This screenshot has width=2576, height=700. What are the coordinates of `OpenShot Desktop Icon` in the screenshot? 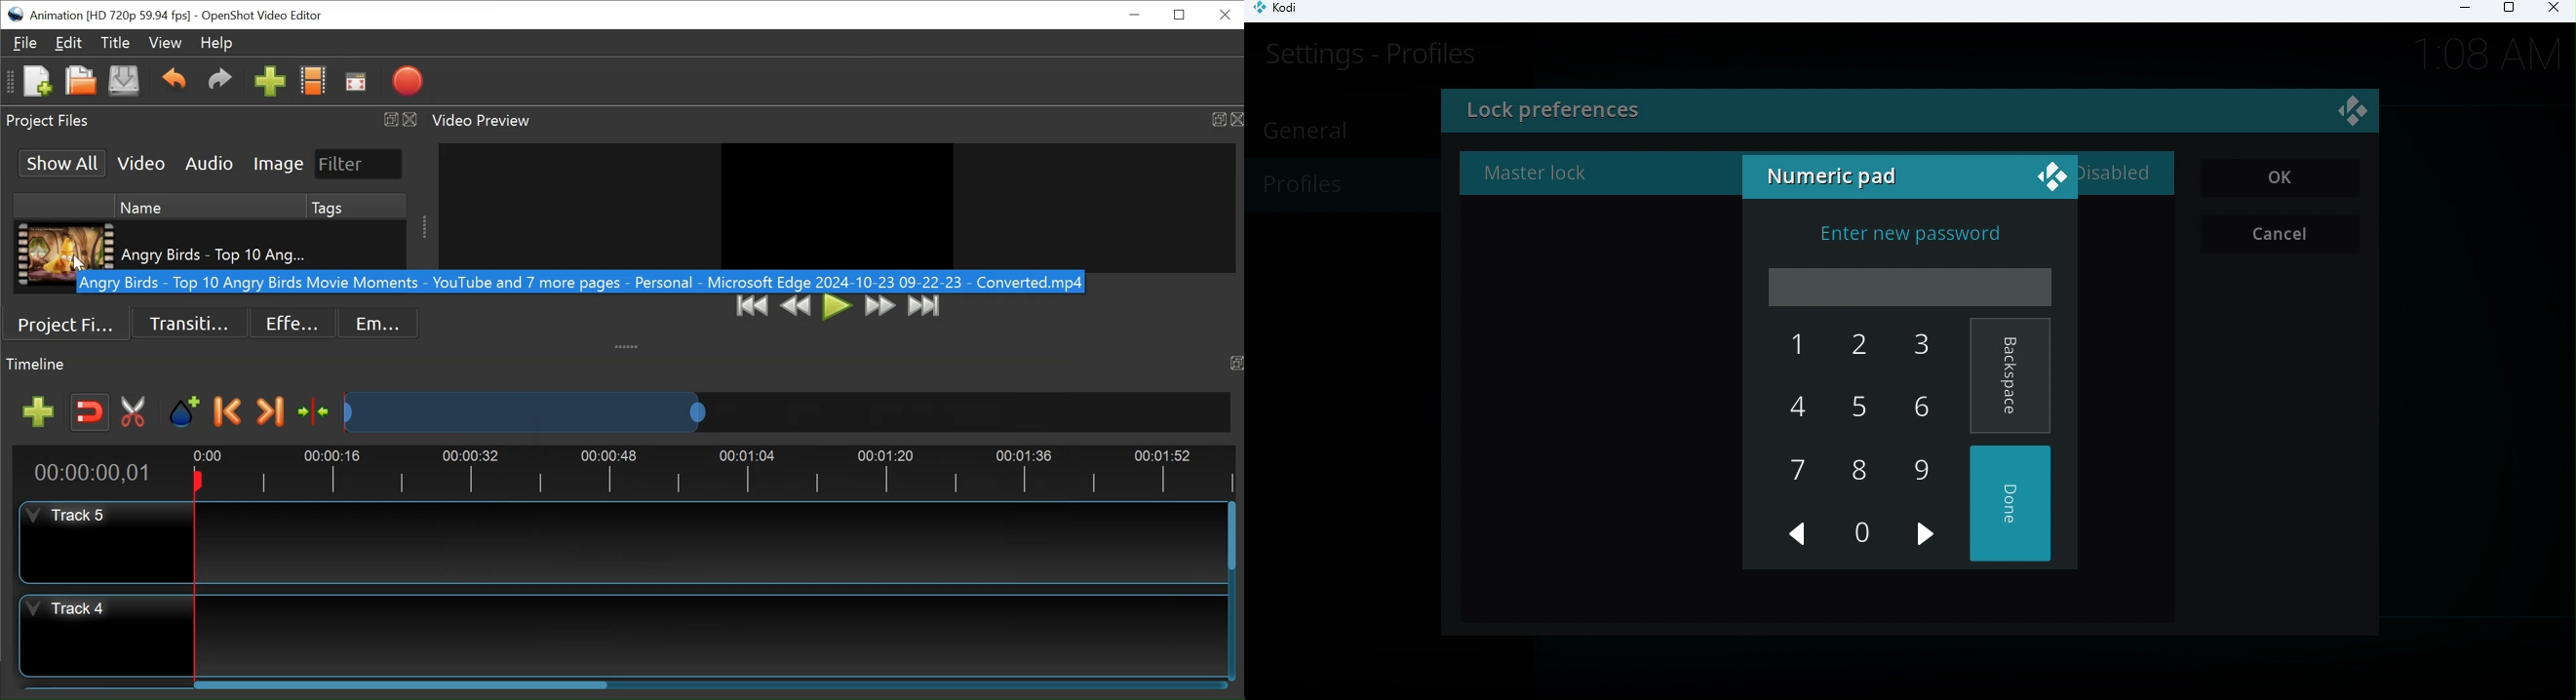 It's located at (15, 15).